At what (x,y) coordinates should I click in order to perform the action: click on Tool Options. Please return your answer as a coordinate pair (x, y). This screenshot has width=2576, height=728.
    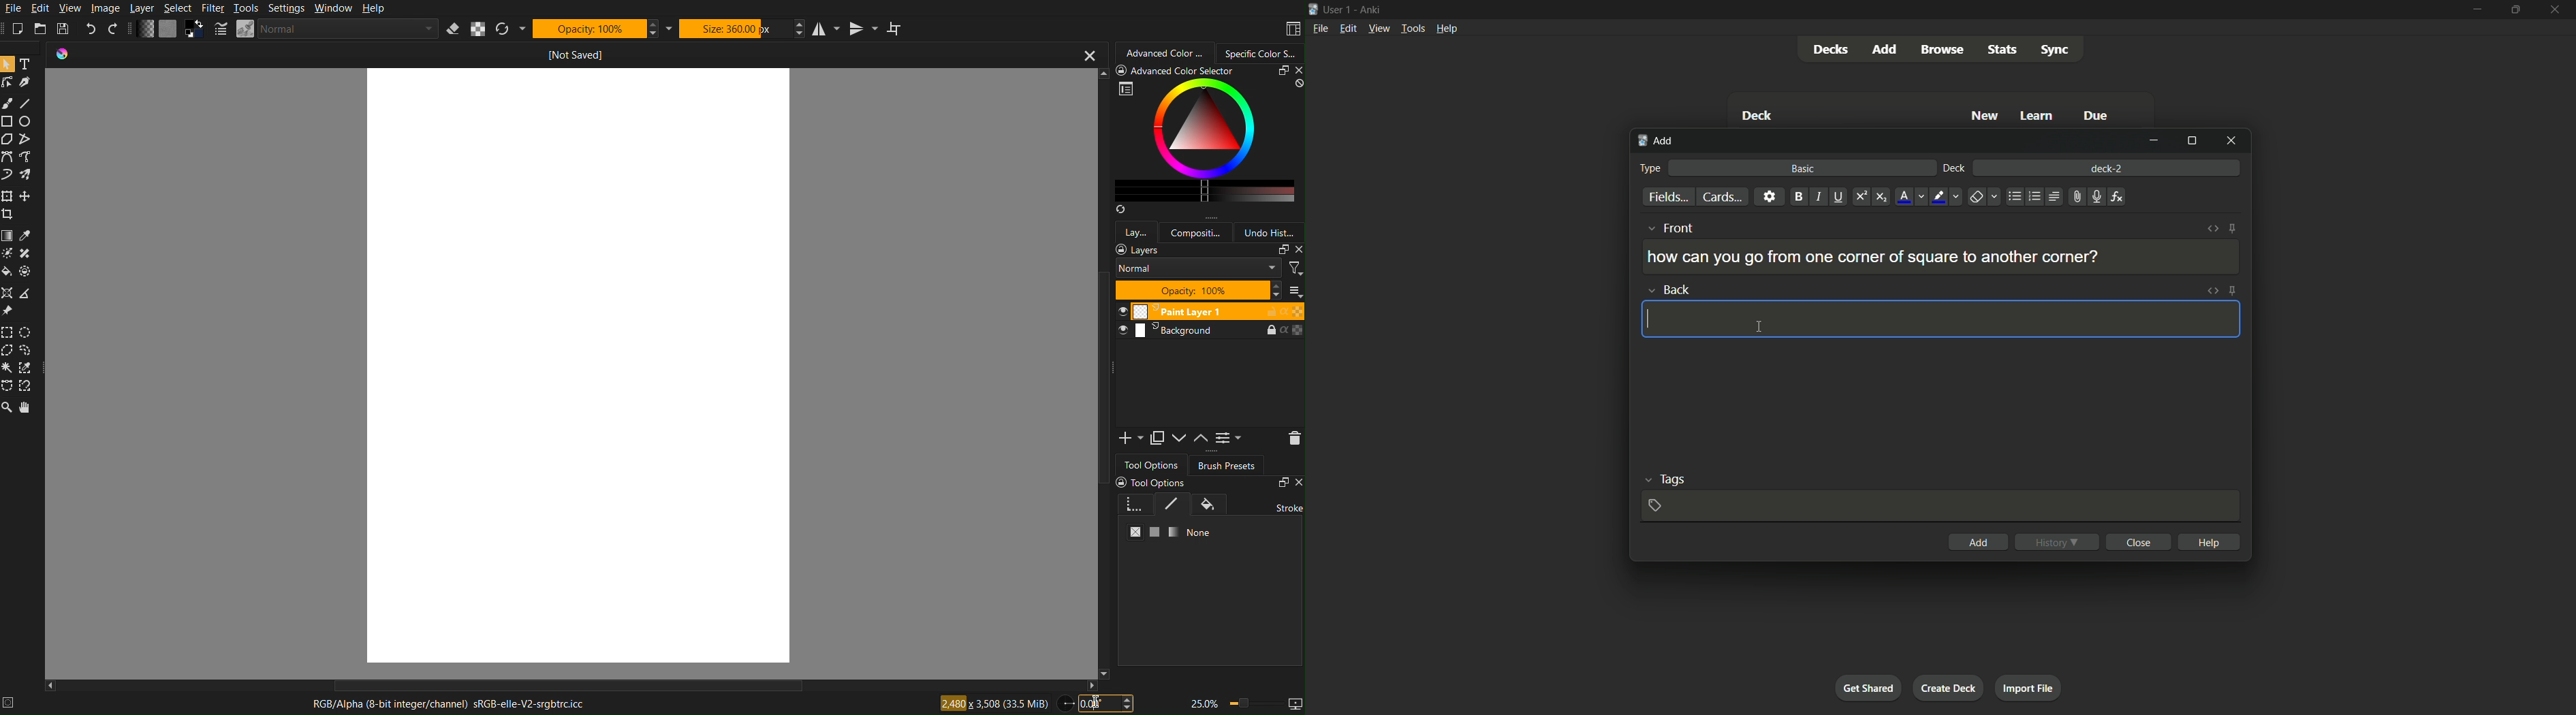
    Looking at the image, I should click on (1212, 518).